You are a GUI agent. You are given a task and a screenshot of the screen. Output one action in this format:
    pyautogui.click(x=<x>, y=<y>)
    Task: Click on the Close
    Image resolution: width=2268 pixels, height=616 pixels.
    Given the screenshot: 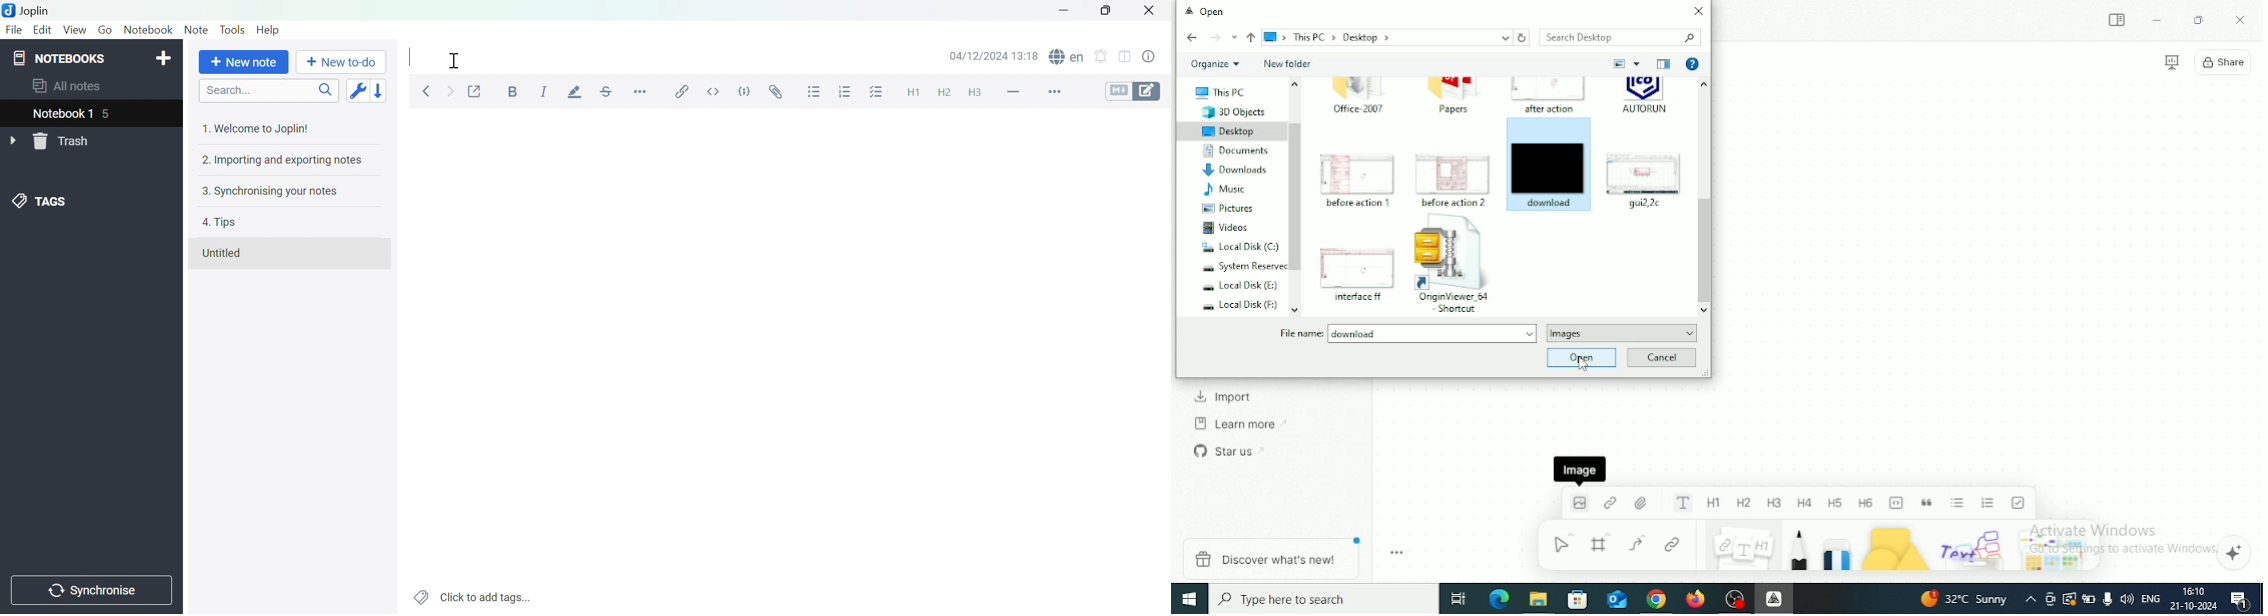 What is the action you would take?
    pyautogui.click(x=1150, y=10)
    